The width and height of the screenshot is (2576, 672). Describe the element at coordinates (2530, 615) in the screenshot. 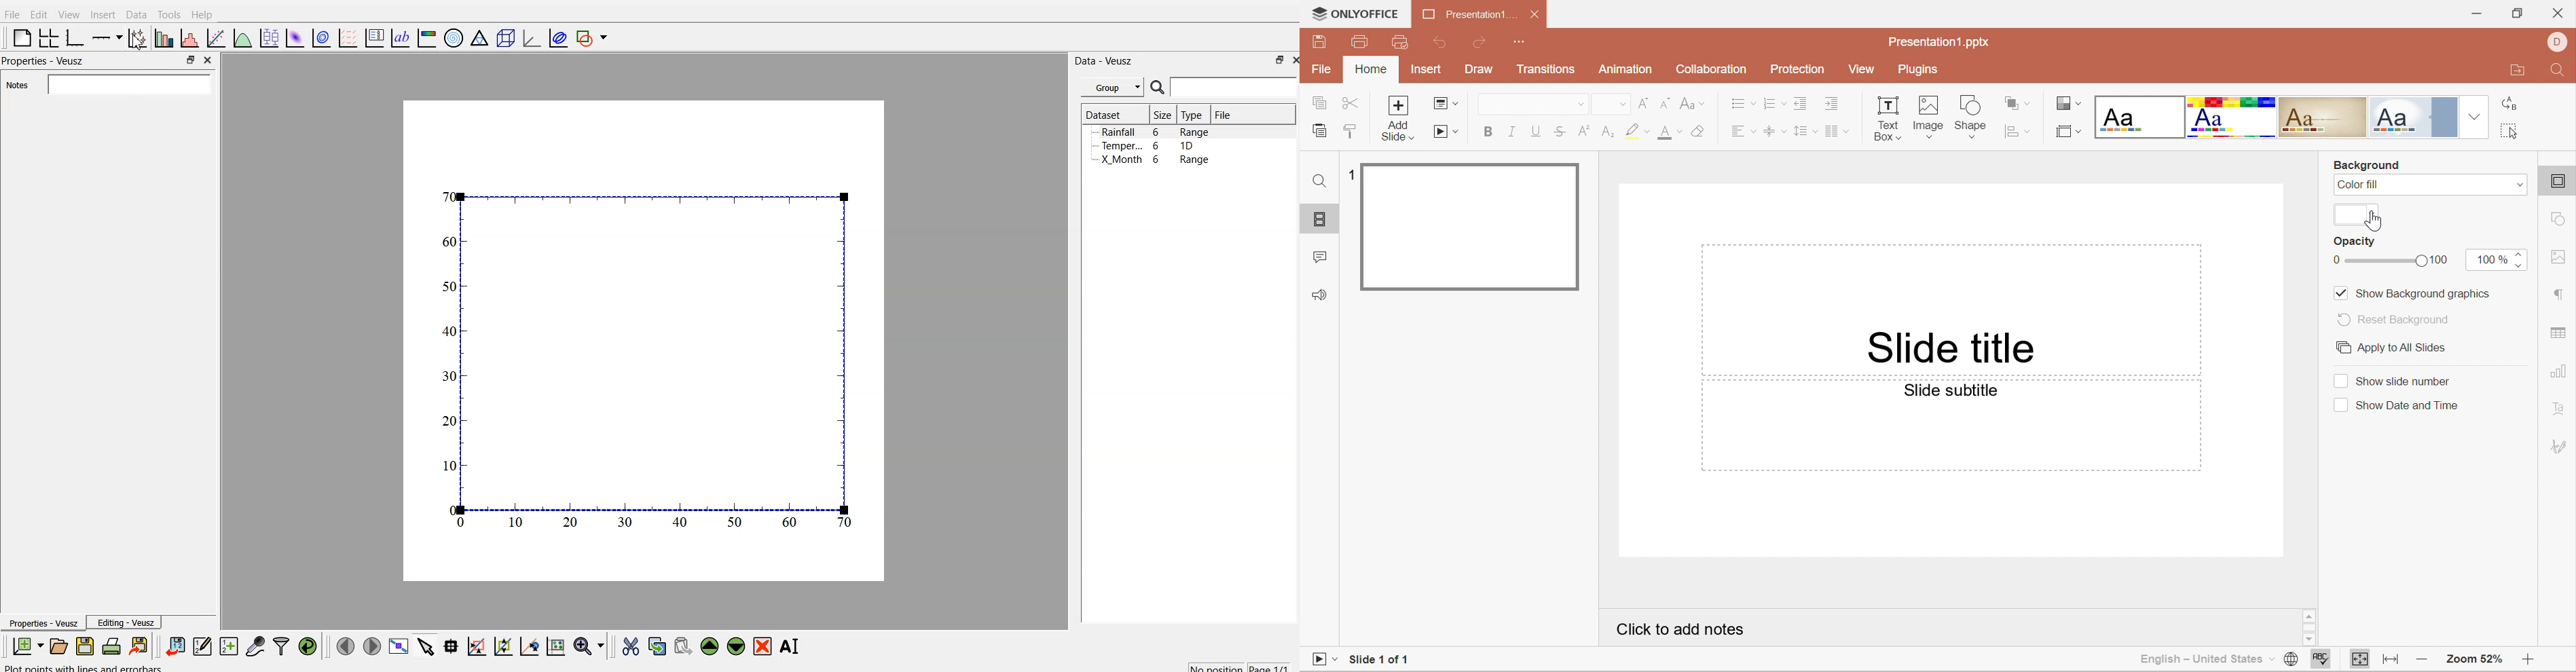

I see `Scroll Up` at that location.